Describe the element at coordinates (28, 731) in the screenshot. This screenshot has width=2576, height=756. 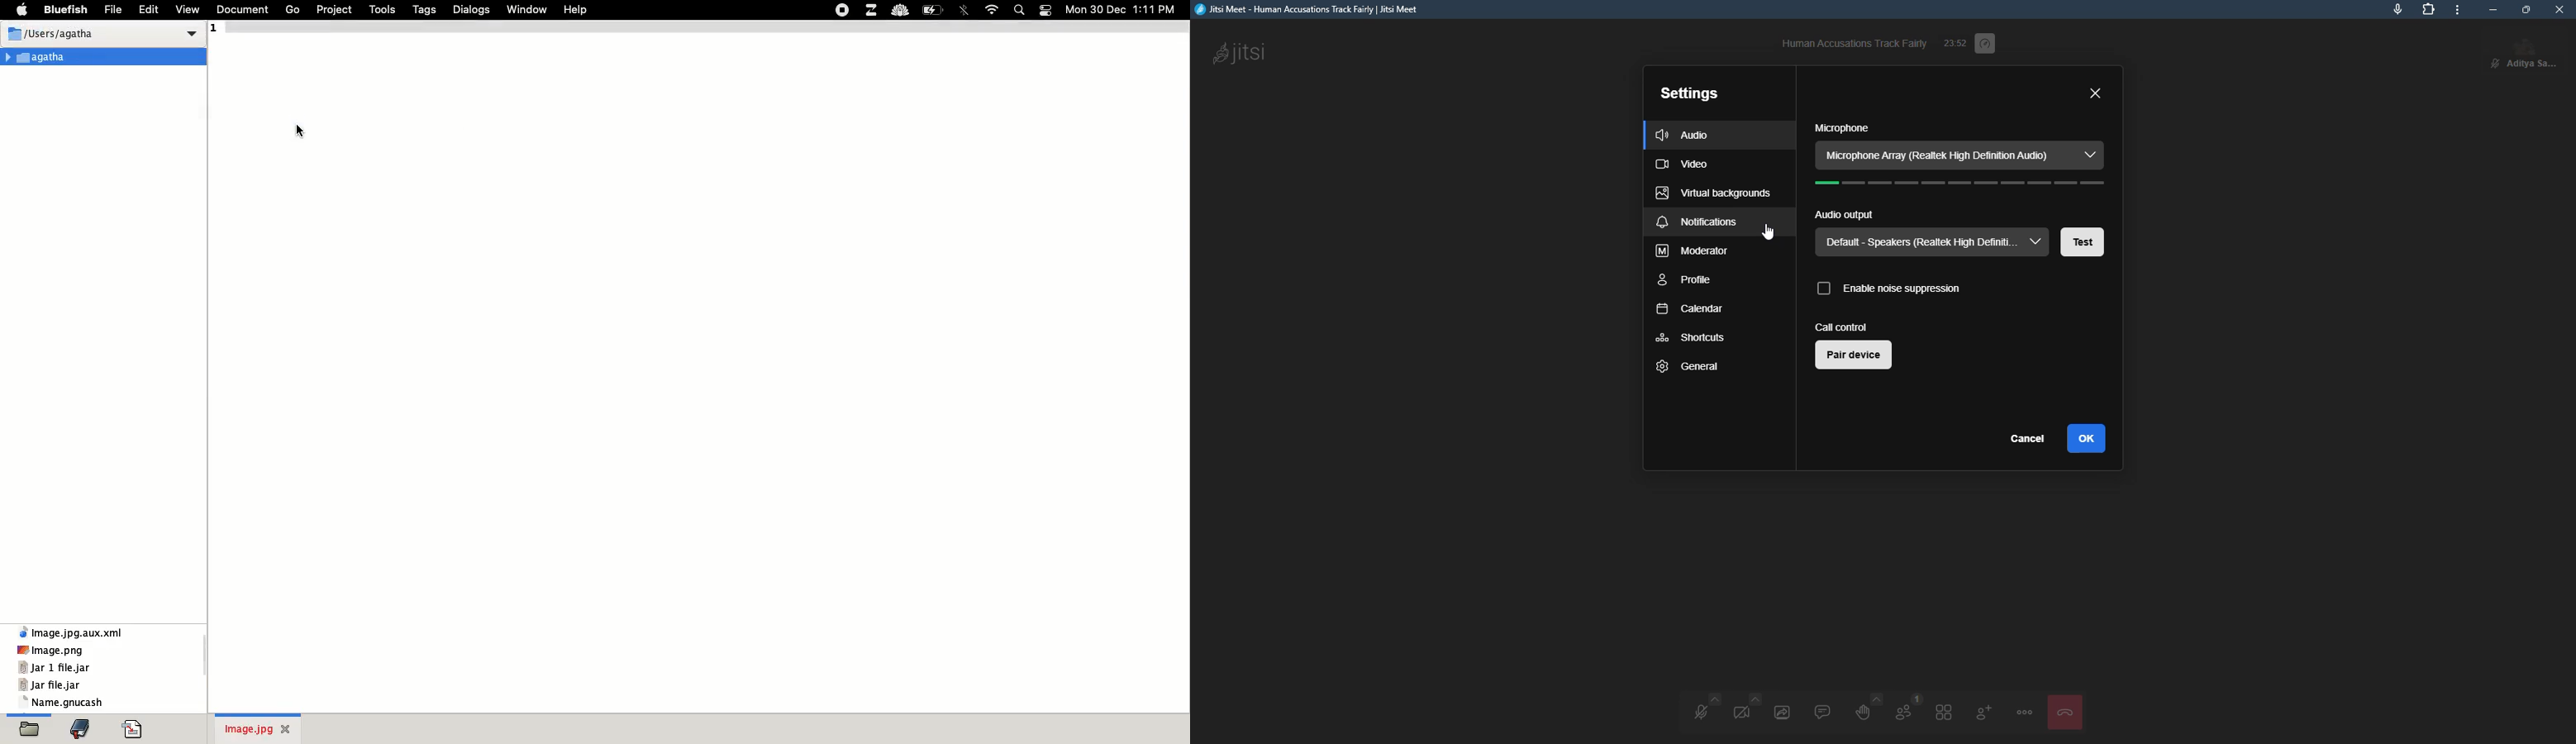
I see `folder` at that location.